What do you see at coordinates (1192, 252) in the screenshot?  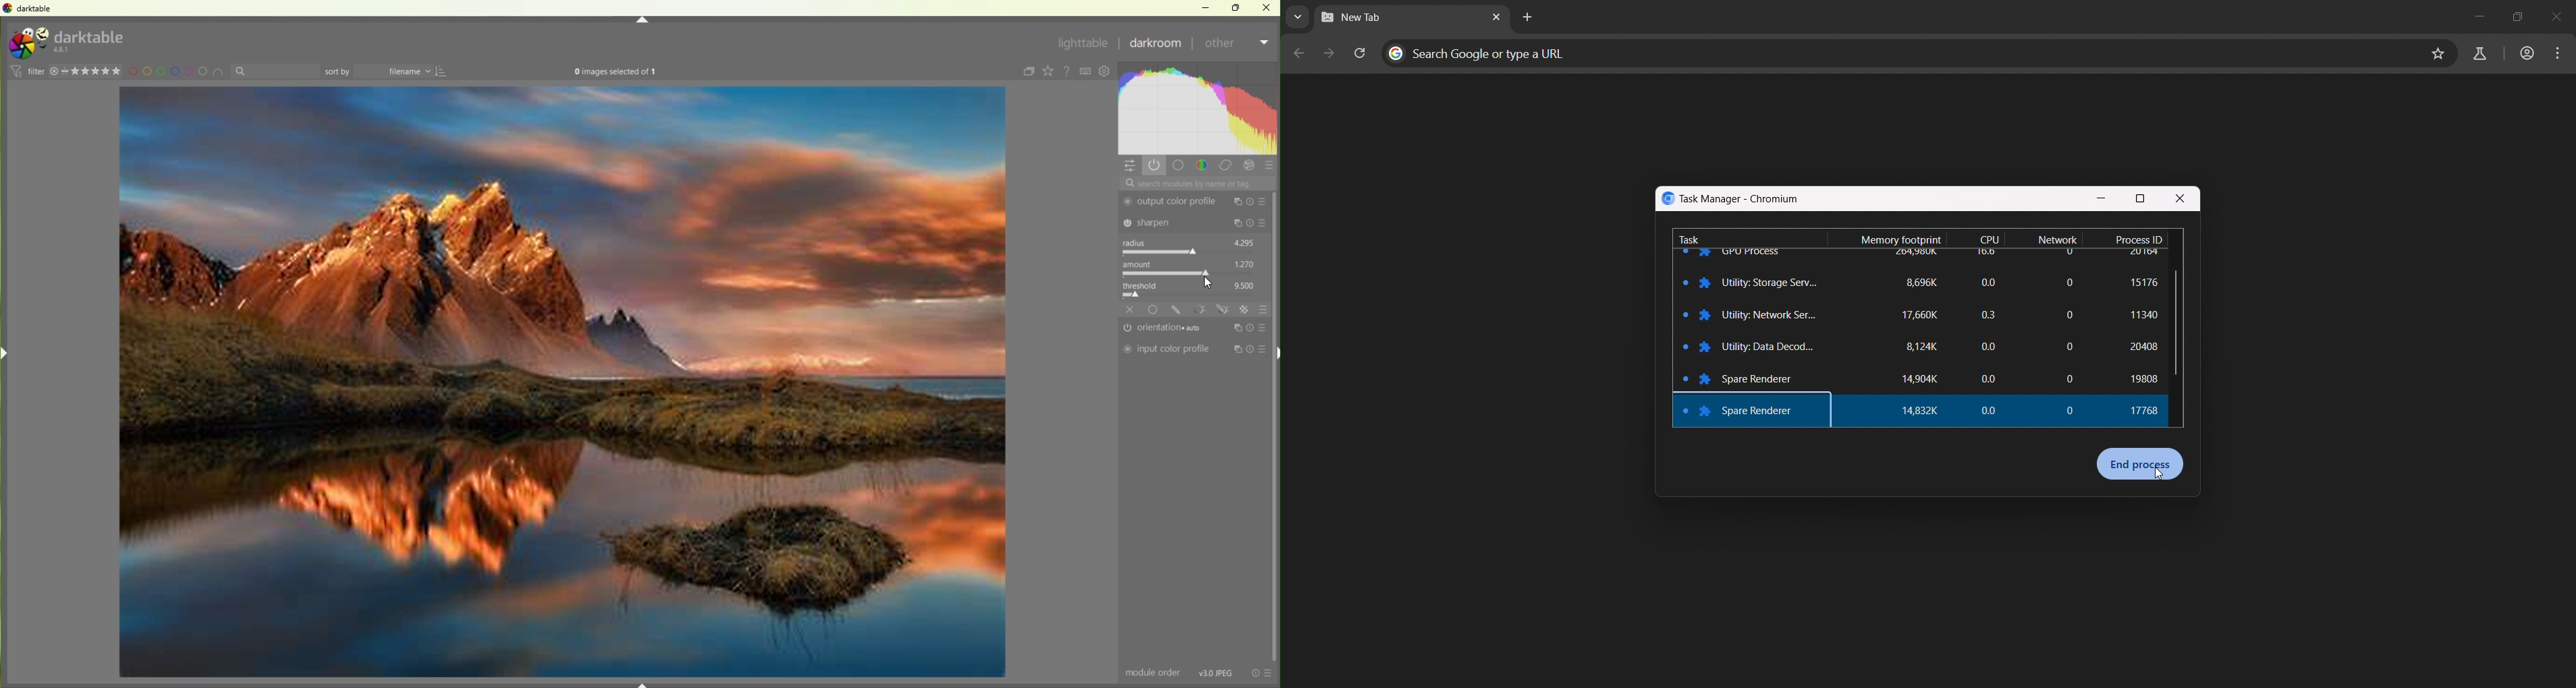 I see `input slider` at bounding box center [1192, 252].